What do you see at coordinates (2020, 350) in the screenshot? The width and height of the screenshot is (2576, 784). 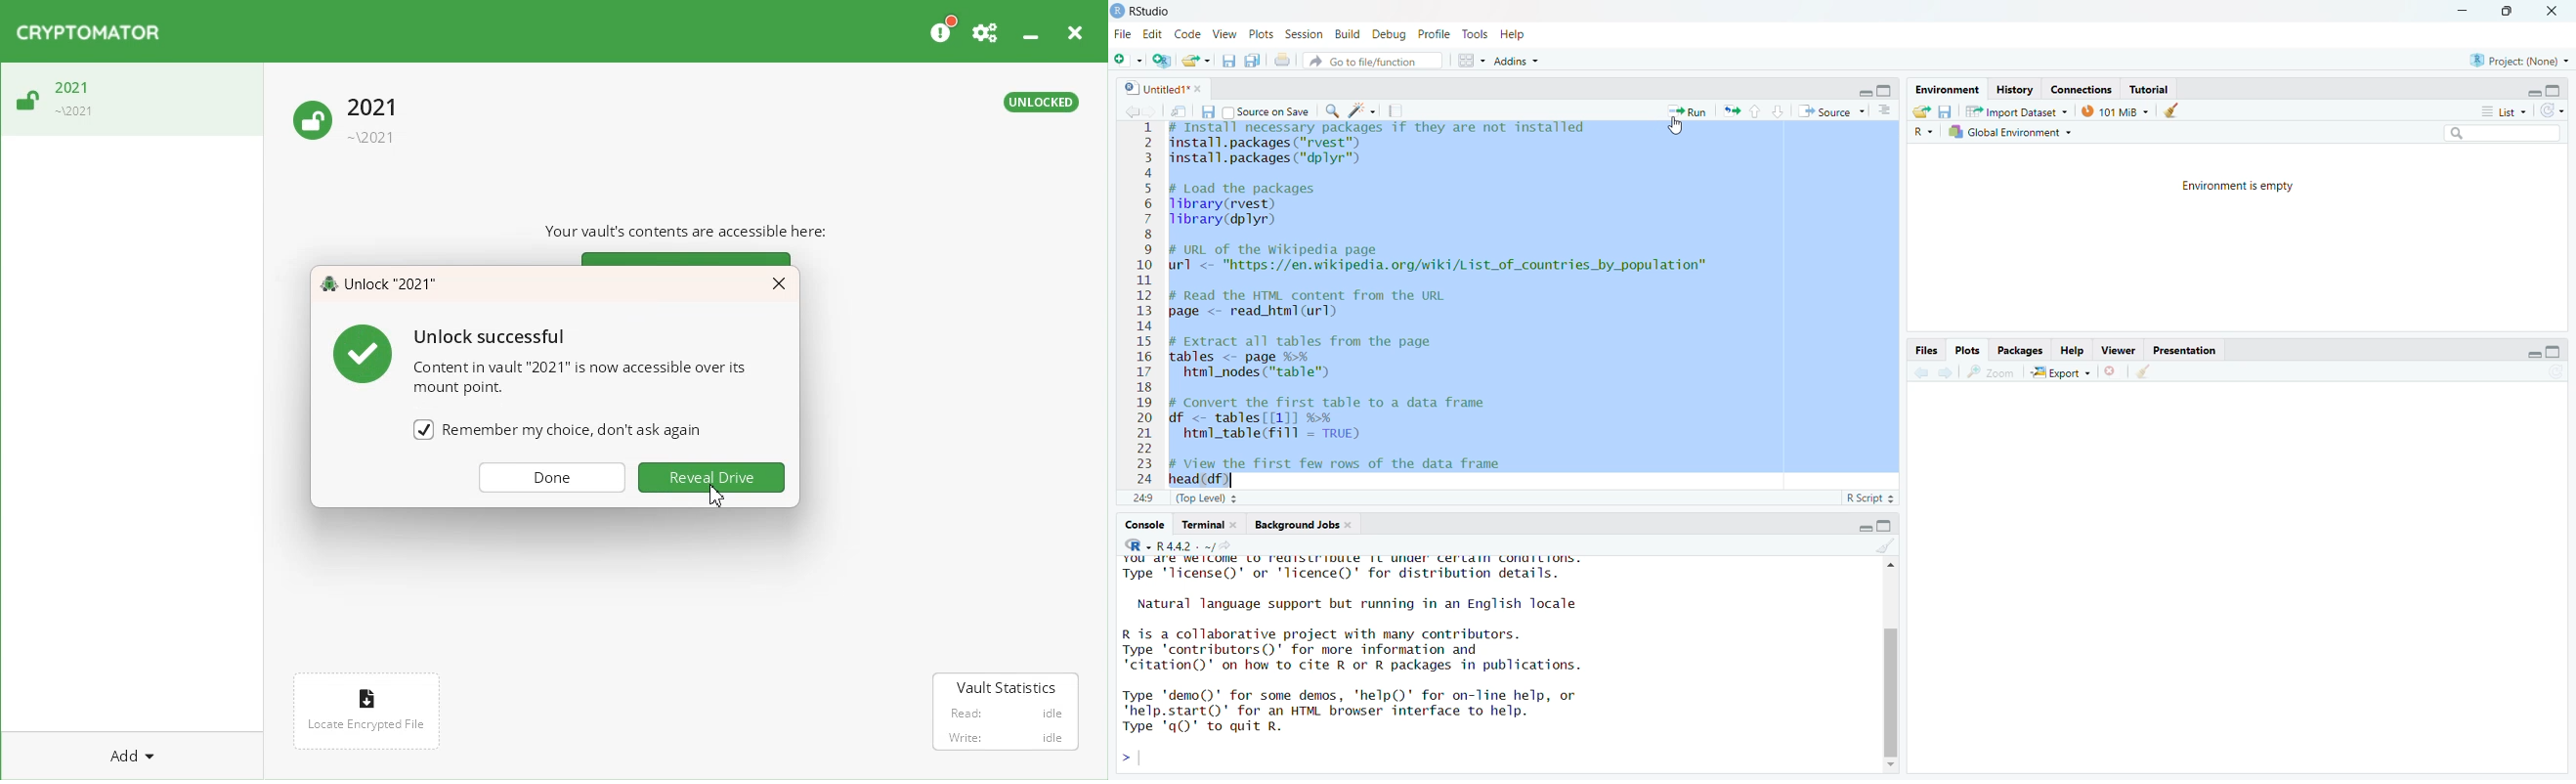 I see `Packages` at bounding box center [2020, 350].